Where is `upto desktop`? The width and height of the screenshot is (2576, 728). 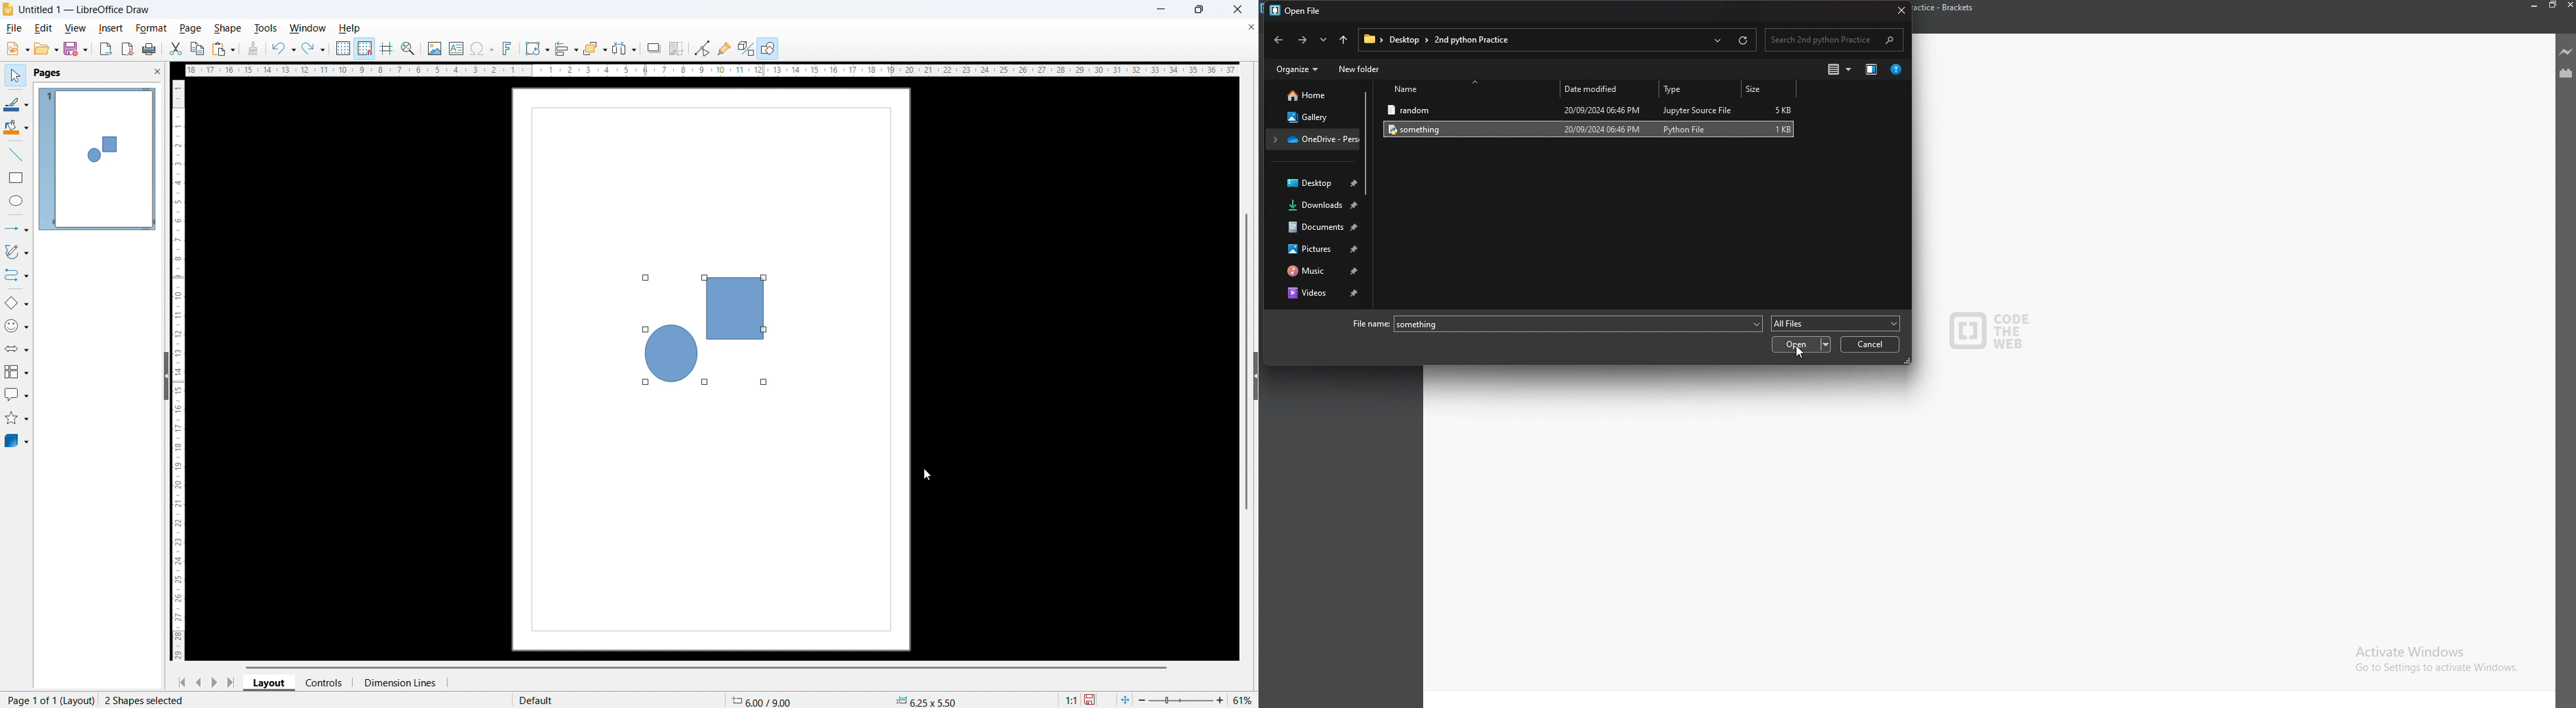
upto desktop is located at coordinates (1343, 40).